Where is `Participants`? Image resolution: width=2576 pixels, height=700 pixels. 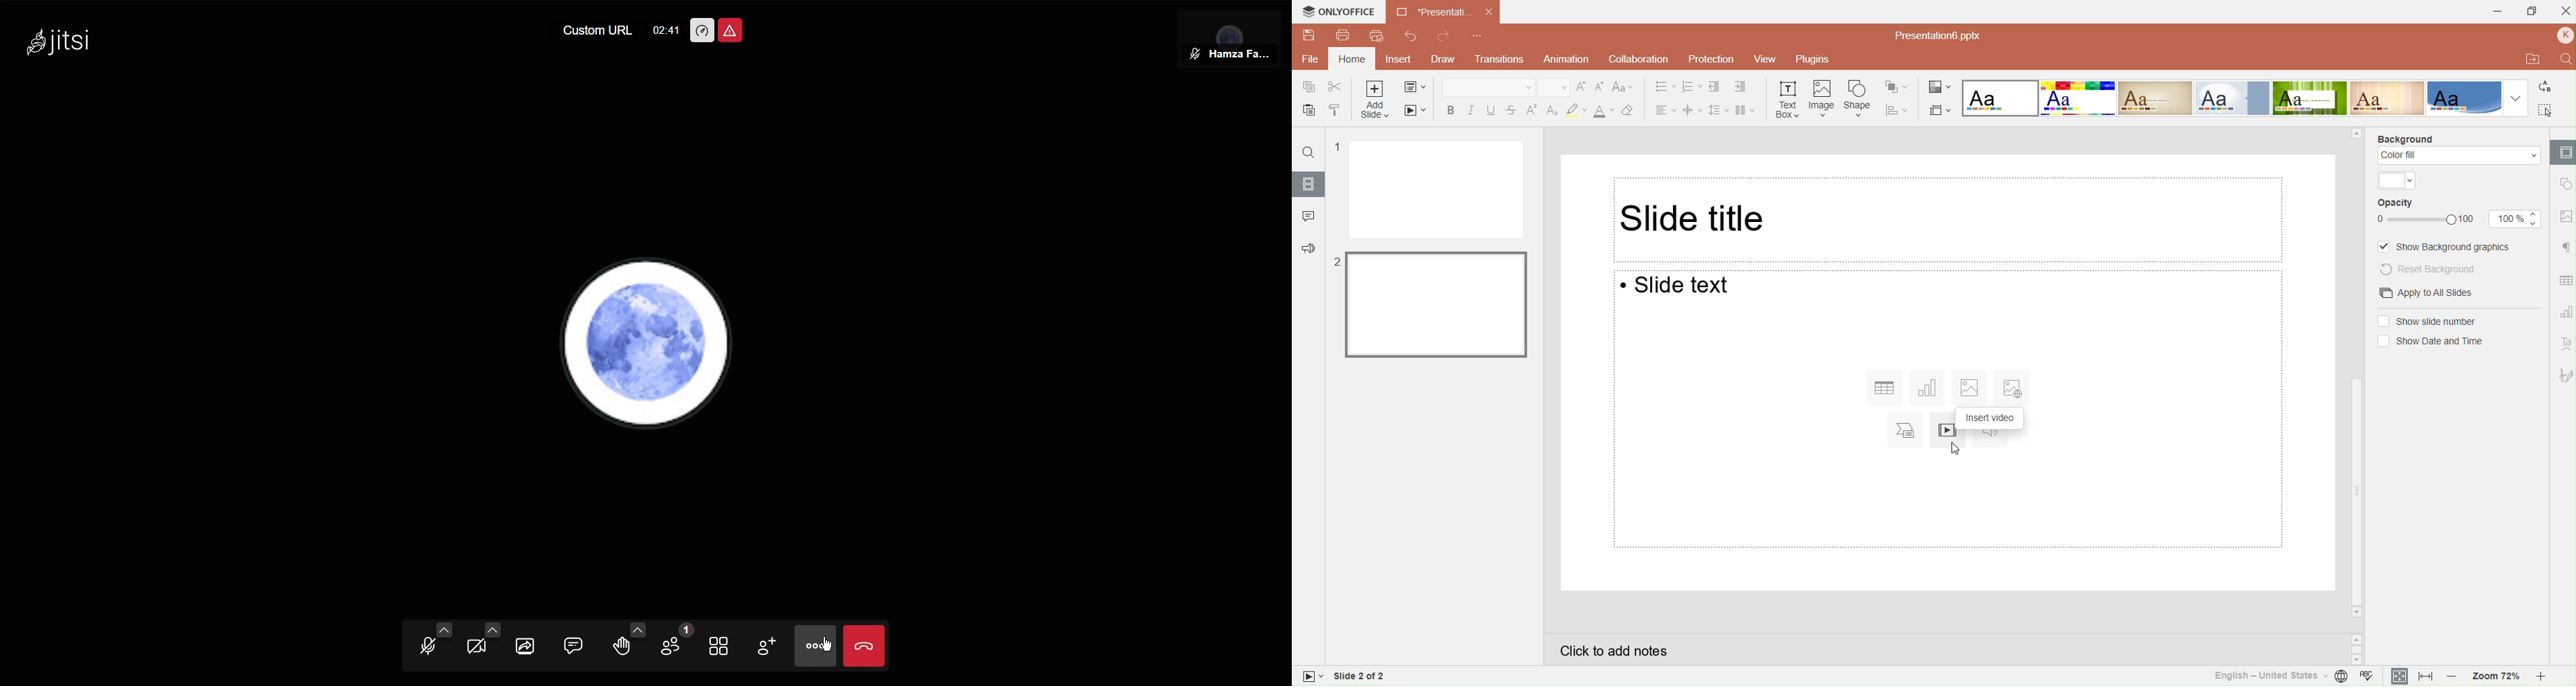
Participants is located at coordinates (678, 646).